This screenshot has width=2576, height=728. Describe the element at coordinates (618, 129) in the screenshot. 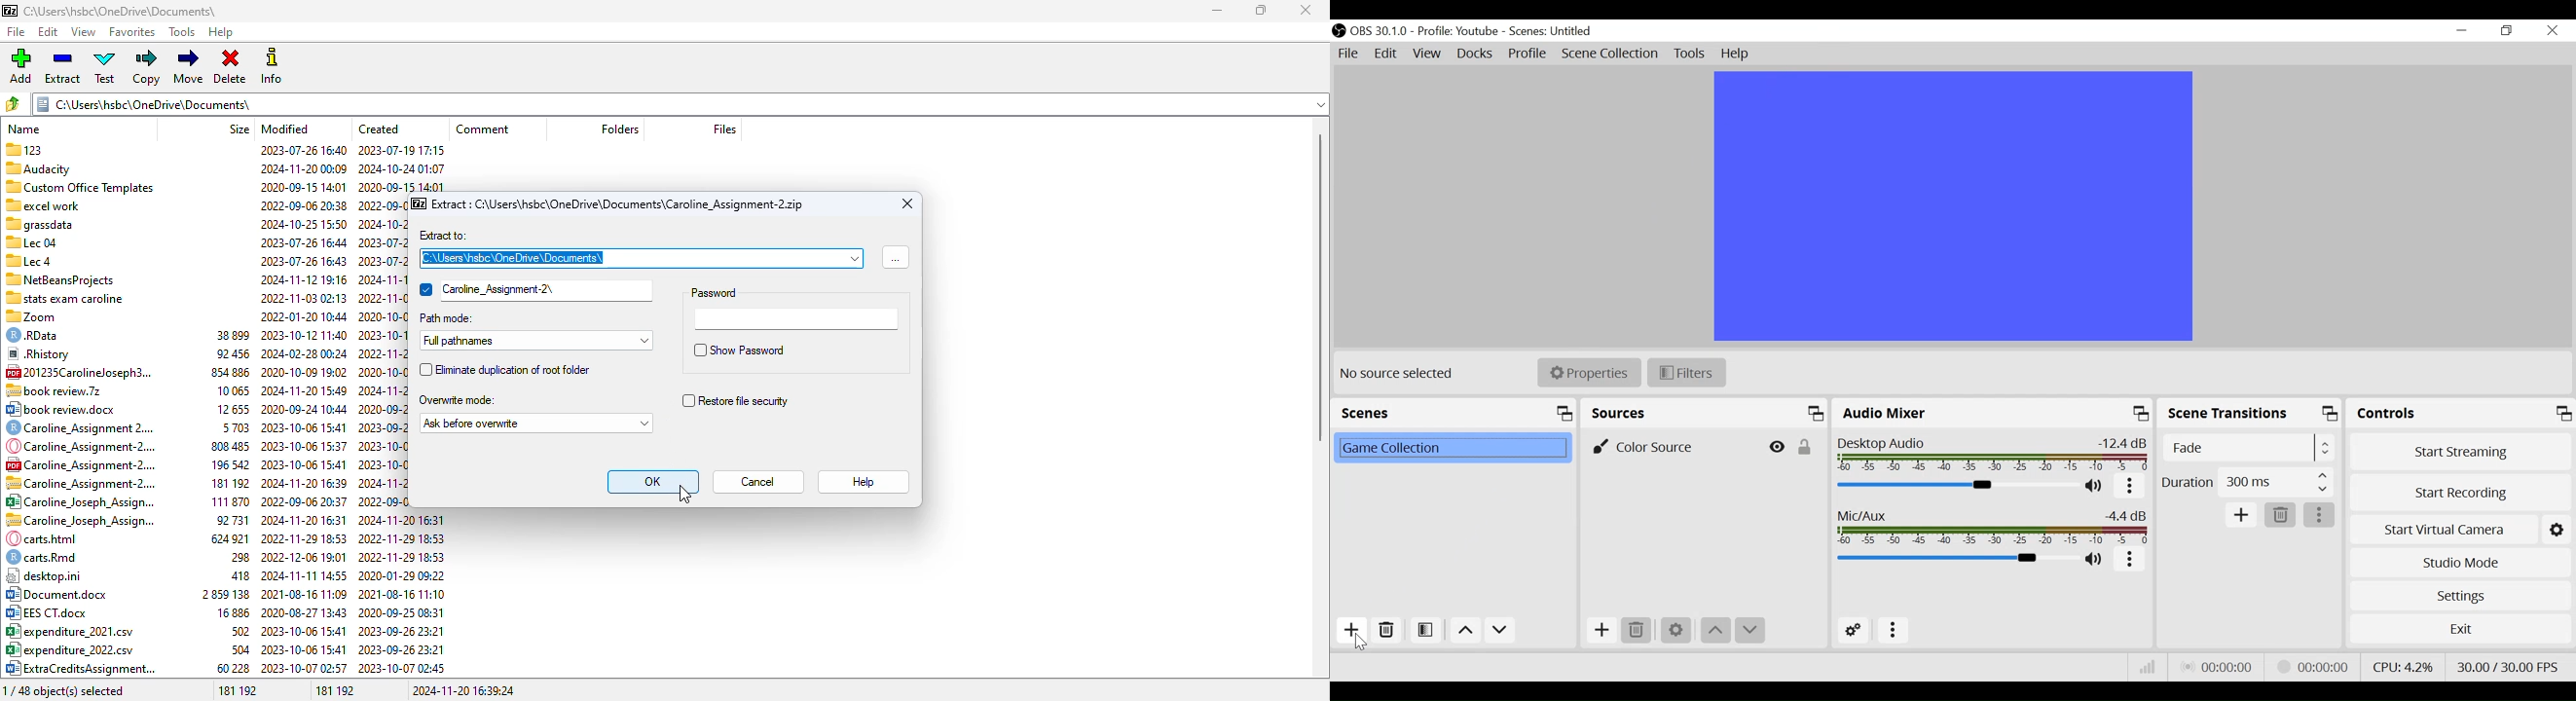

I see `folders` at that location.